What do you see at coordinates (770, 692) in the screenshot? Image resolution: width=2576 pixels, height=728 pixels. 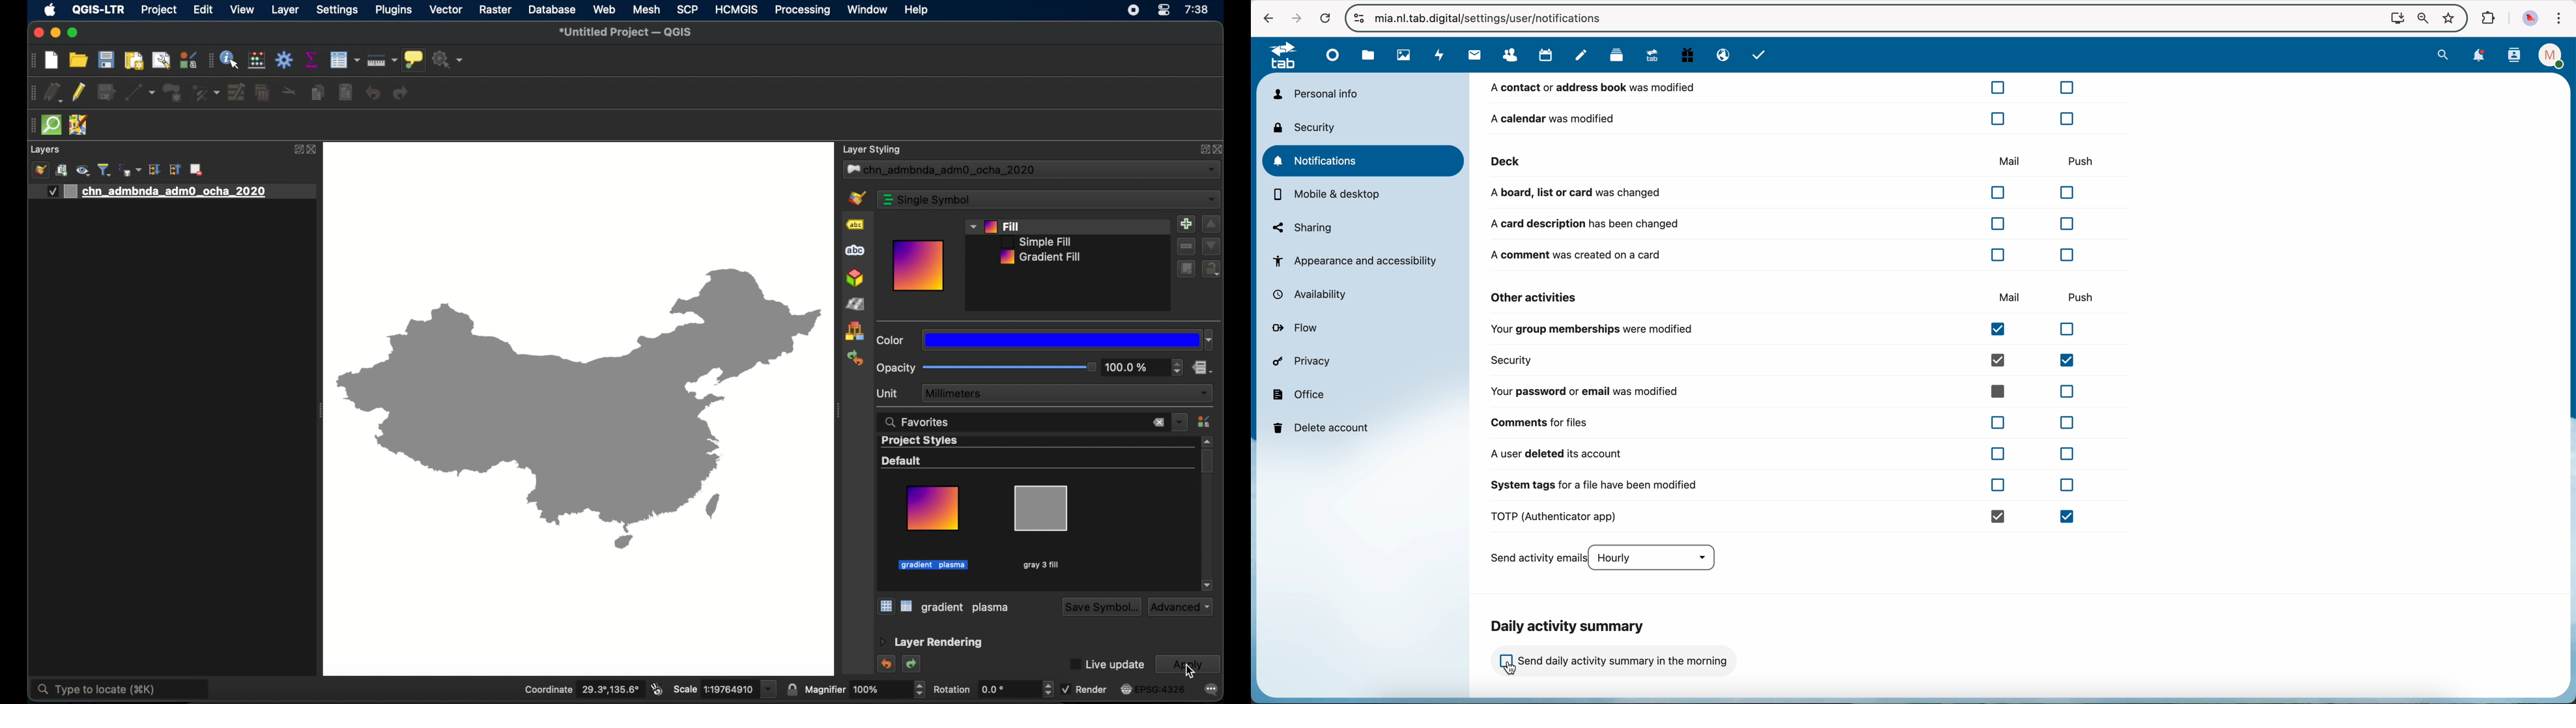 I see `drop down arrow` at bounding box center [770, 692].